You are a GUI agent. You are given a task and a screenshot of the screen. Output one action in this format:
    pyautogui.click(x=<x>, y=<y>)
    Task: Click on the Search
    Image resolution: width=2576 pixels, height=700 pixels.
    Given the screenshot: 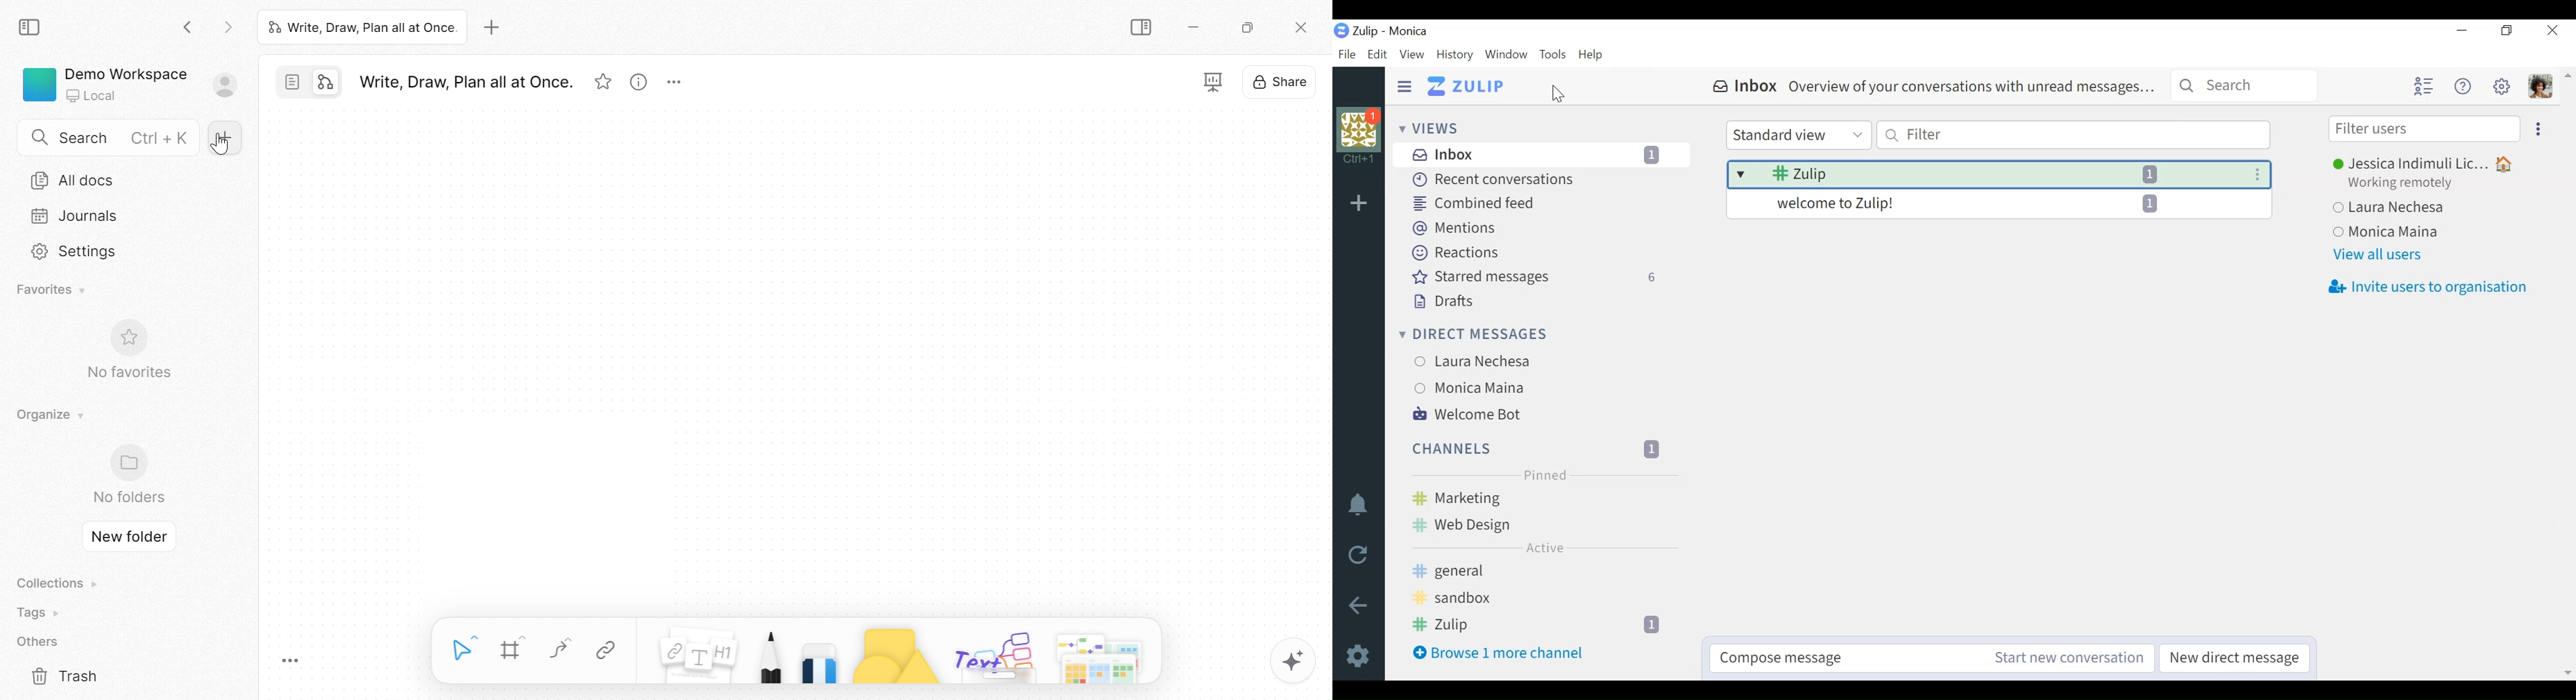 What is the action you would take?
    pyautogui.click(x=2242, y=86)
    